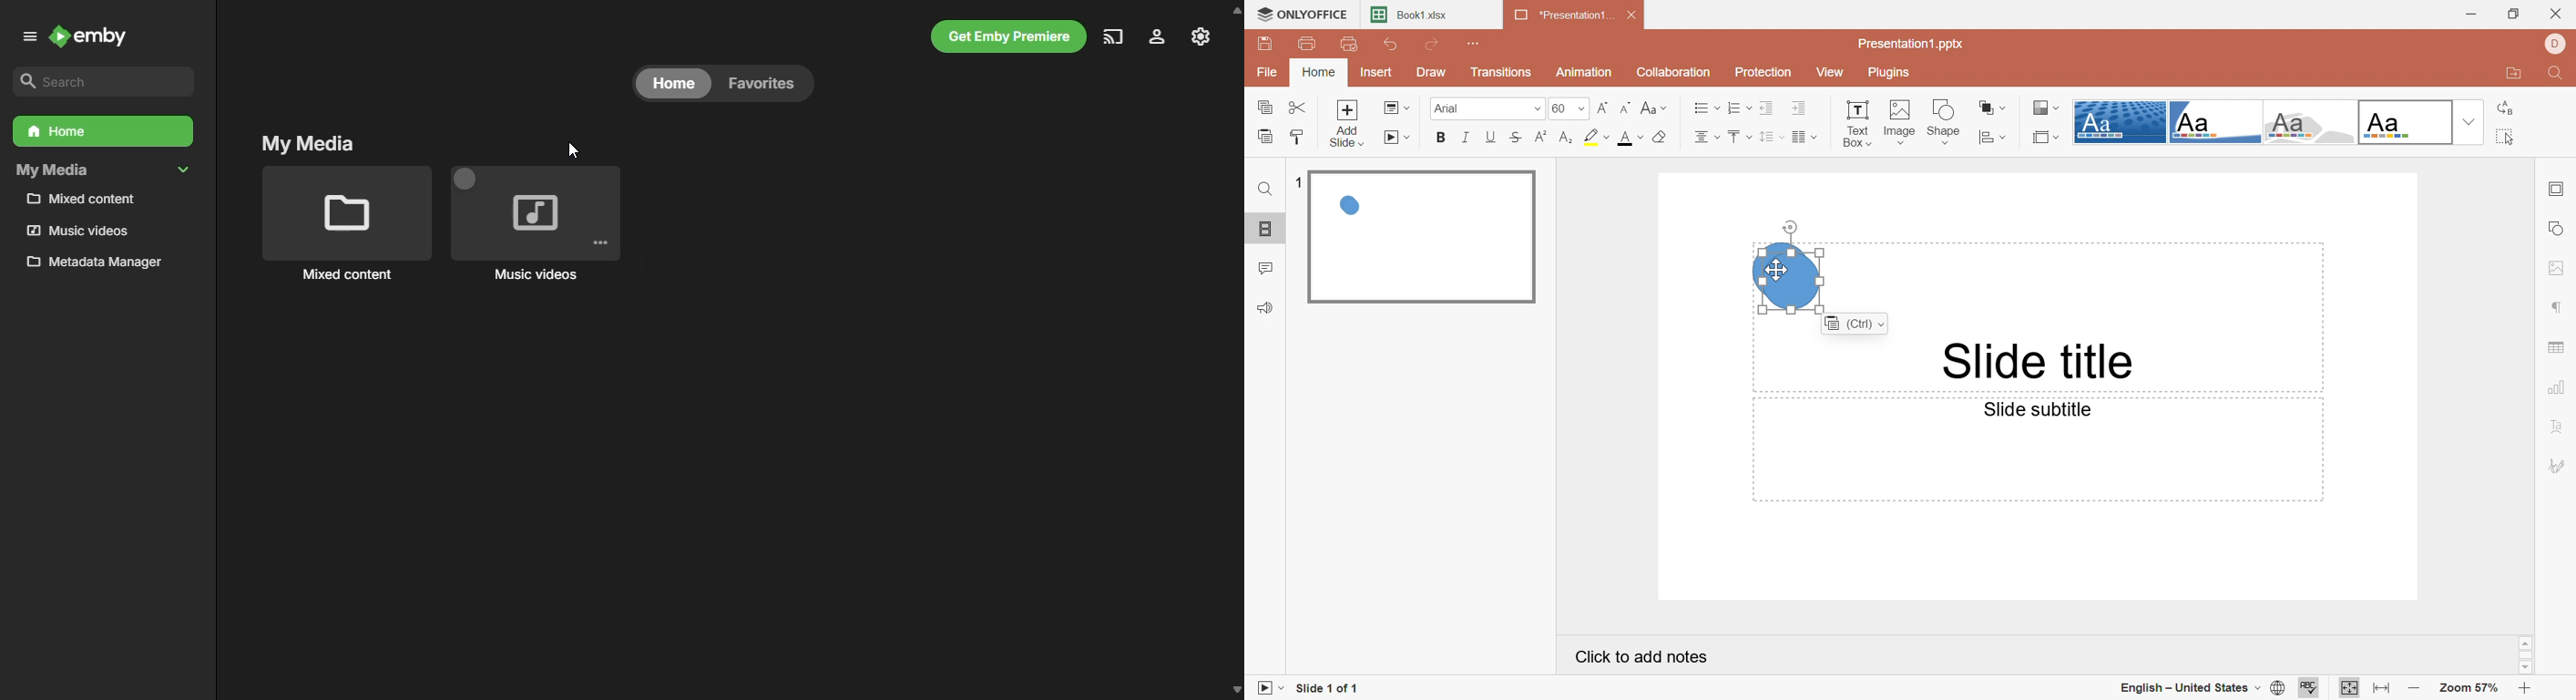  I want to click on Select slide size, so click(2048, 137).